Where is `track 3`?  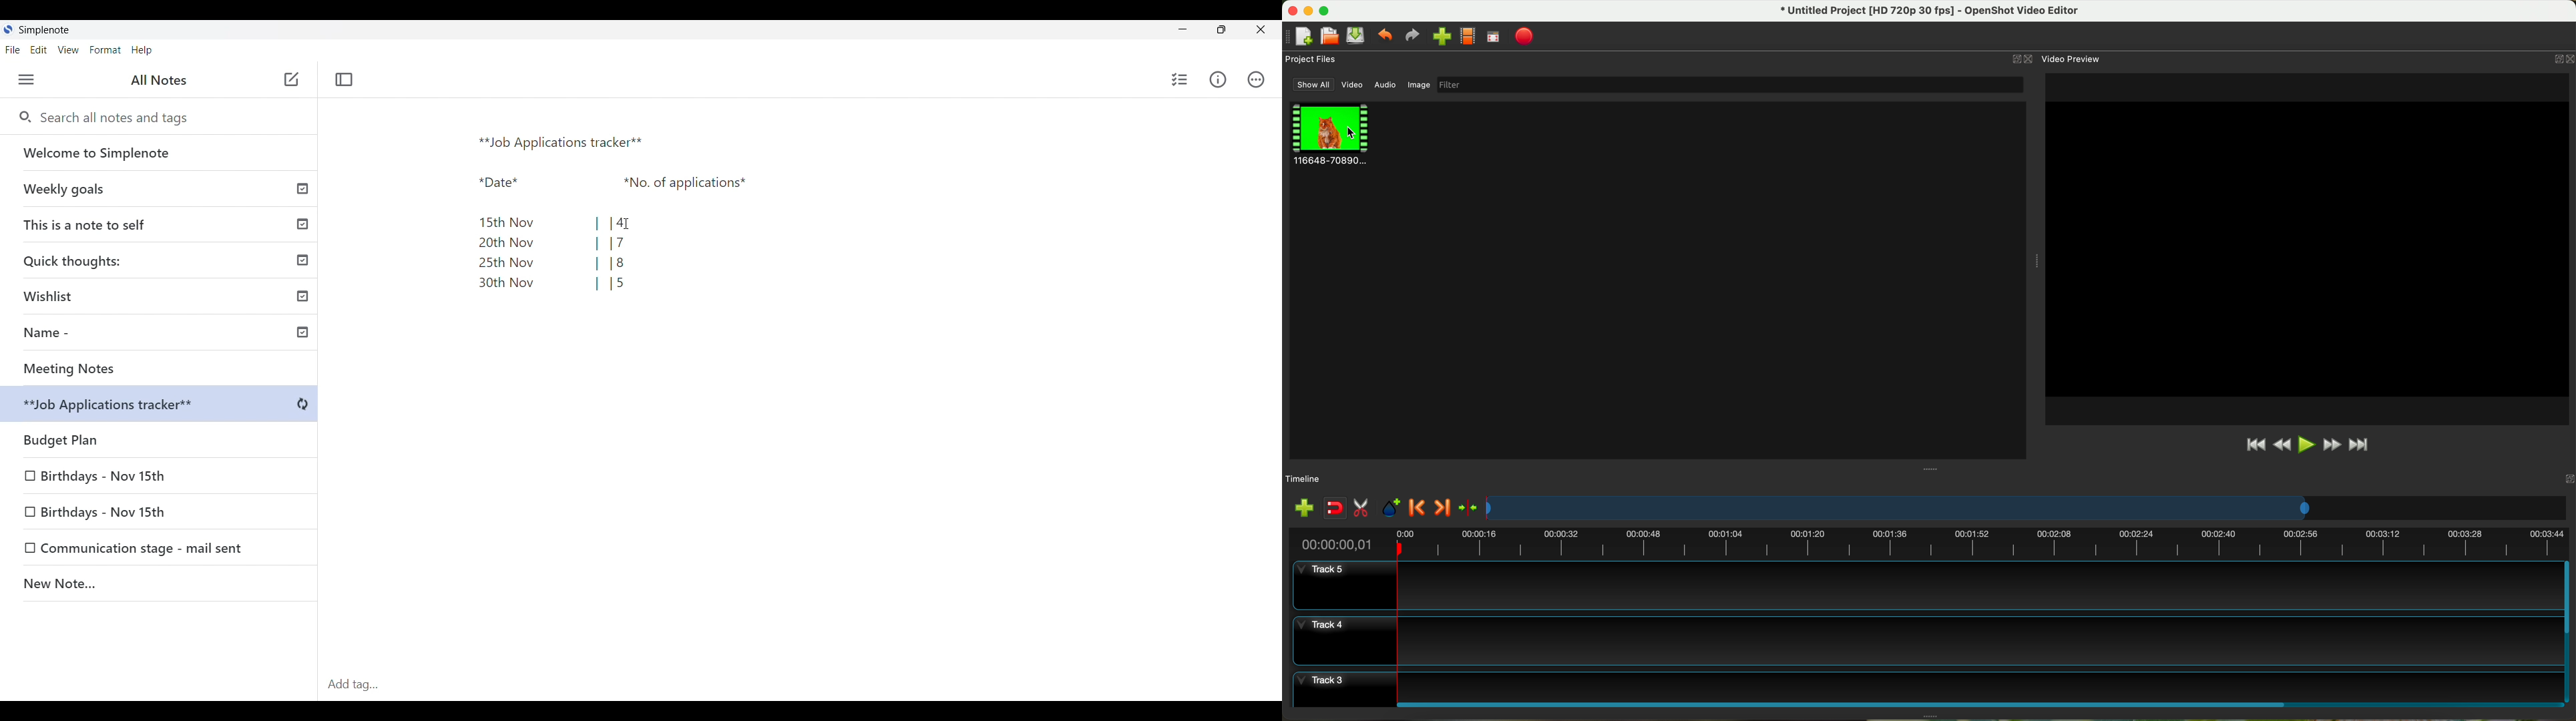
track 3 is located at coordinates (1926, 684).